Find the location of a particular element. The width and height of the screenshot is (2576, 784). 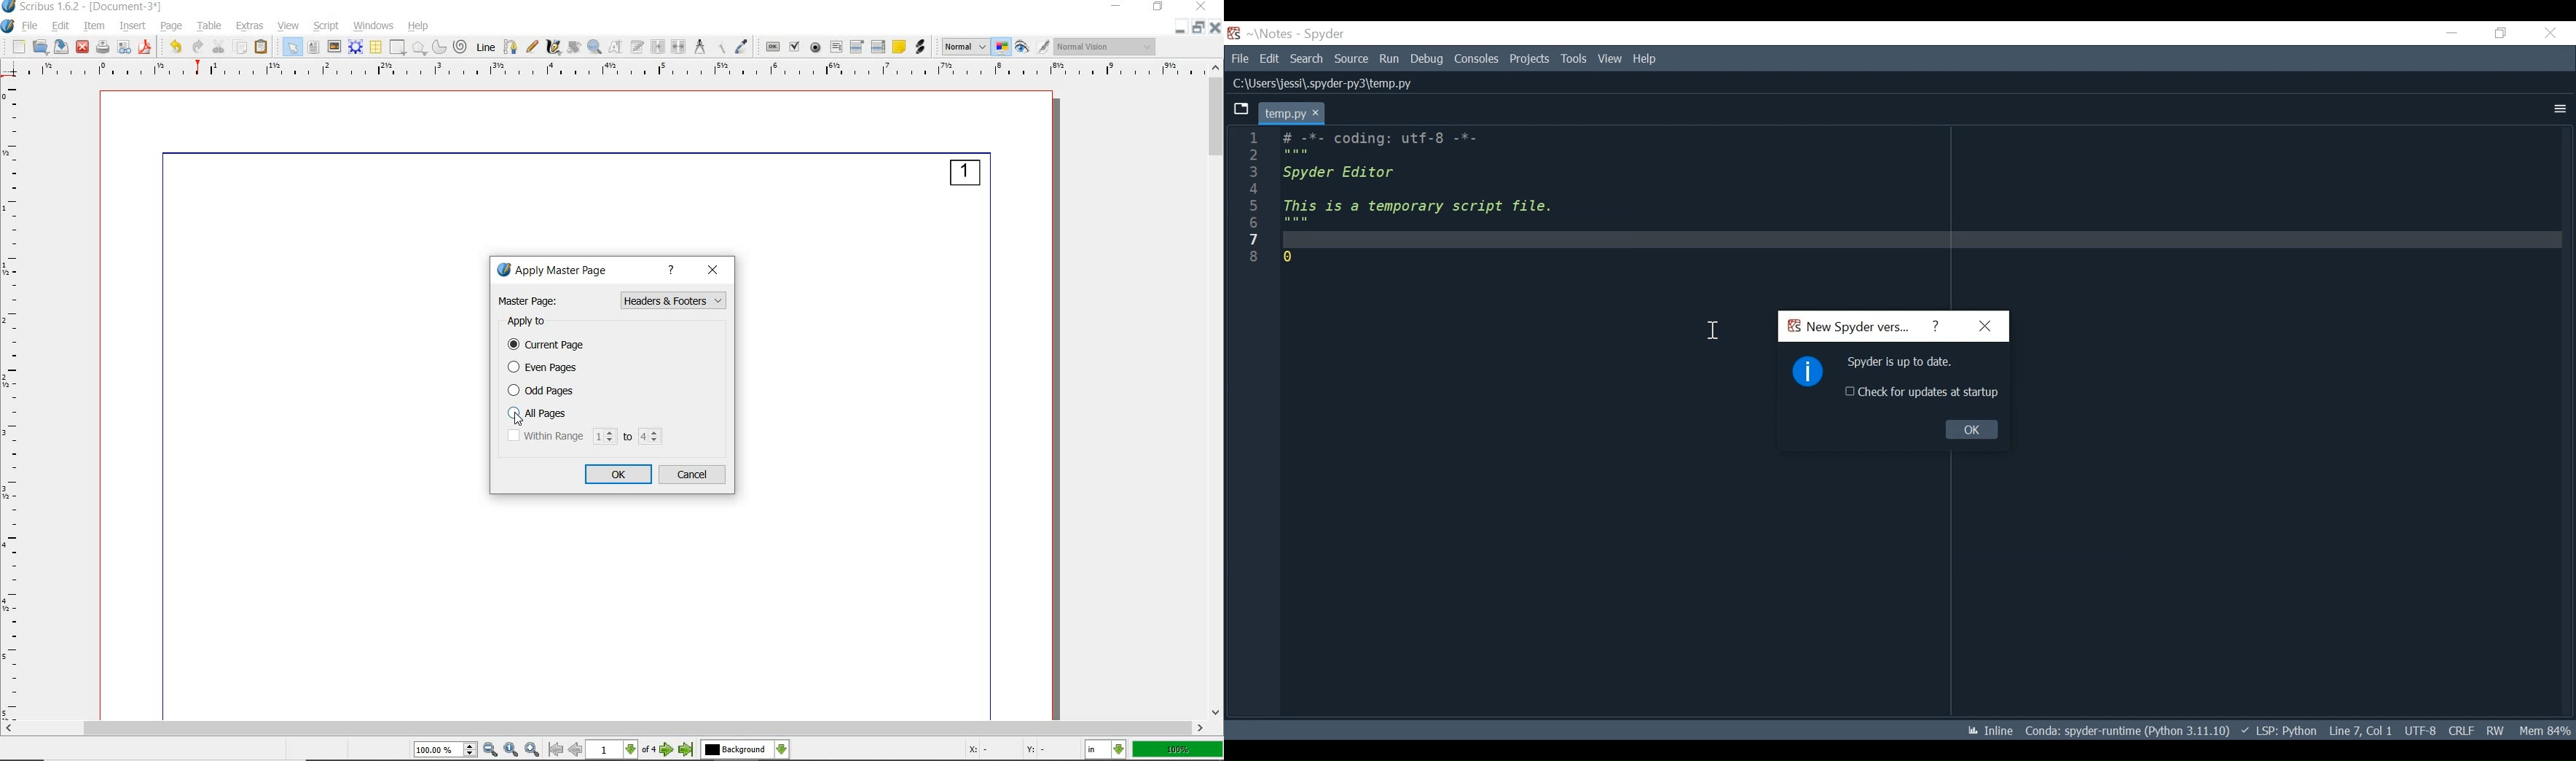

image frame is located at coordinates (334, 48).